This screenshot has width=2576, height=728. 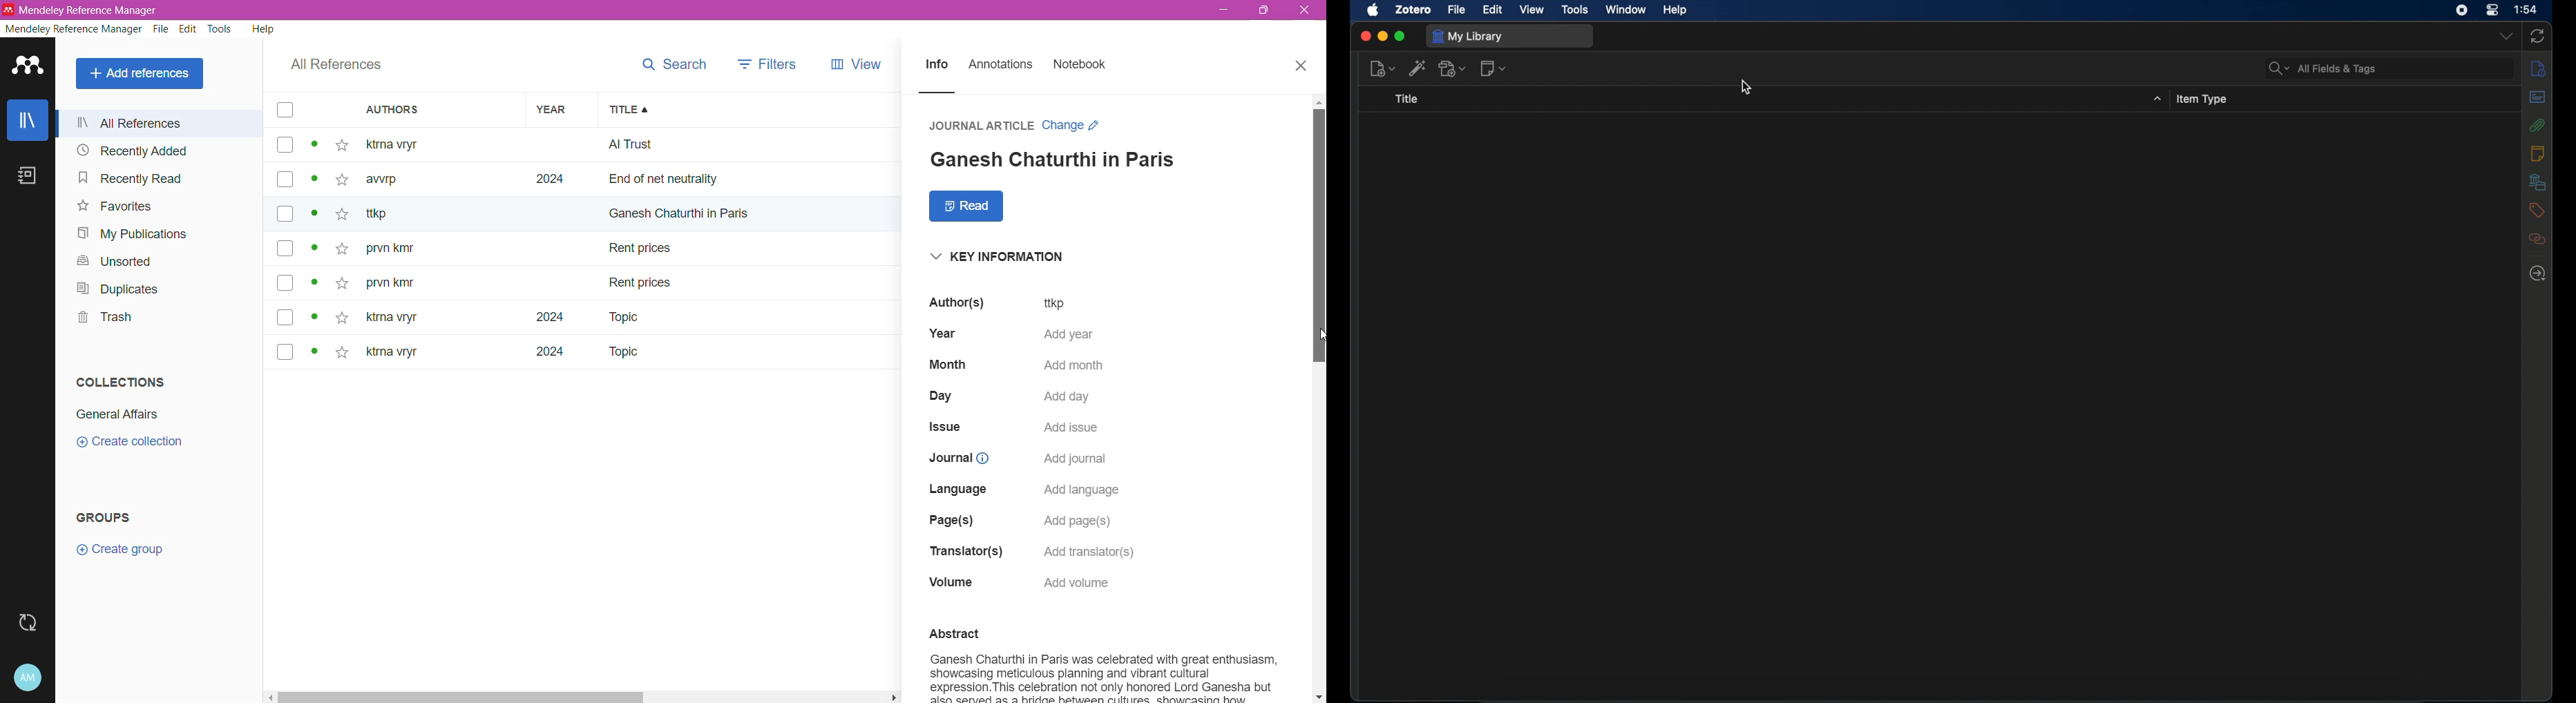 What do you see at coordinates (28, 67) in the screenshot?
I see `Application Logo` at bounding box center [28, 67].